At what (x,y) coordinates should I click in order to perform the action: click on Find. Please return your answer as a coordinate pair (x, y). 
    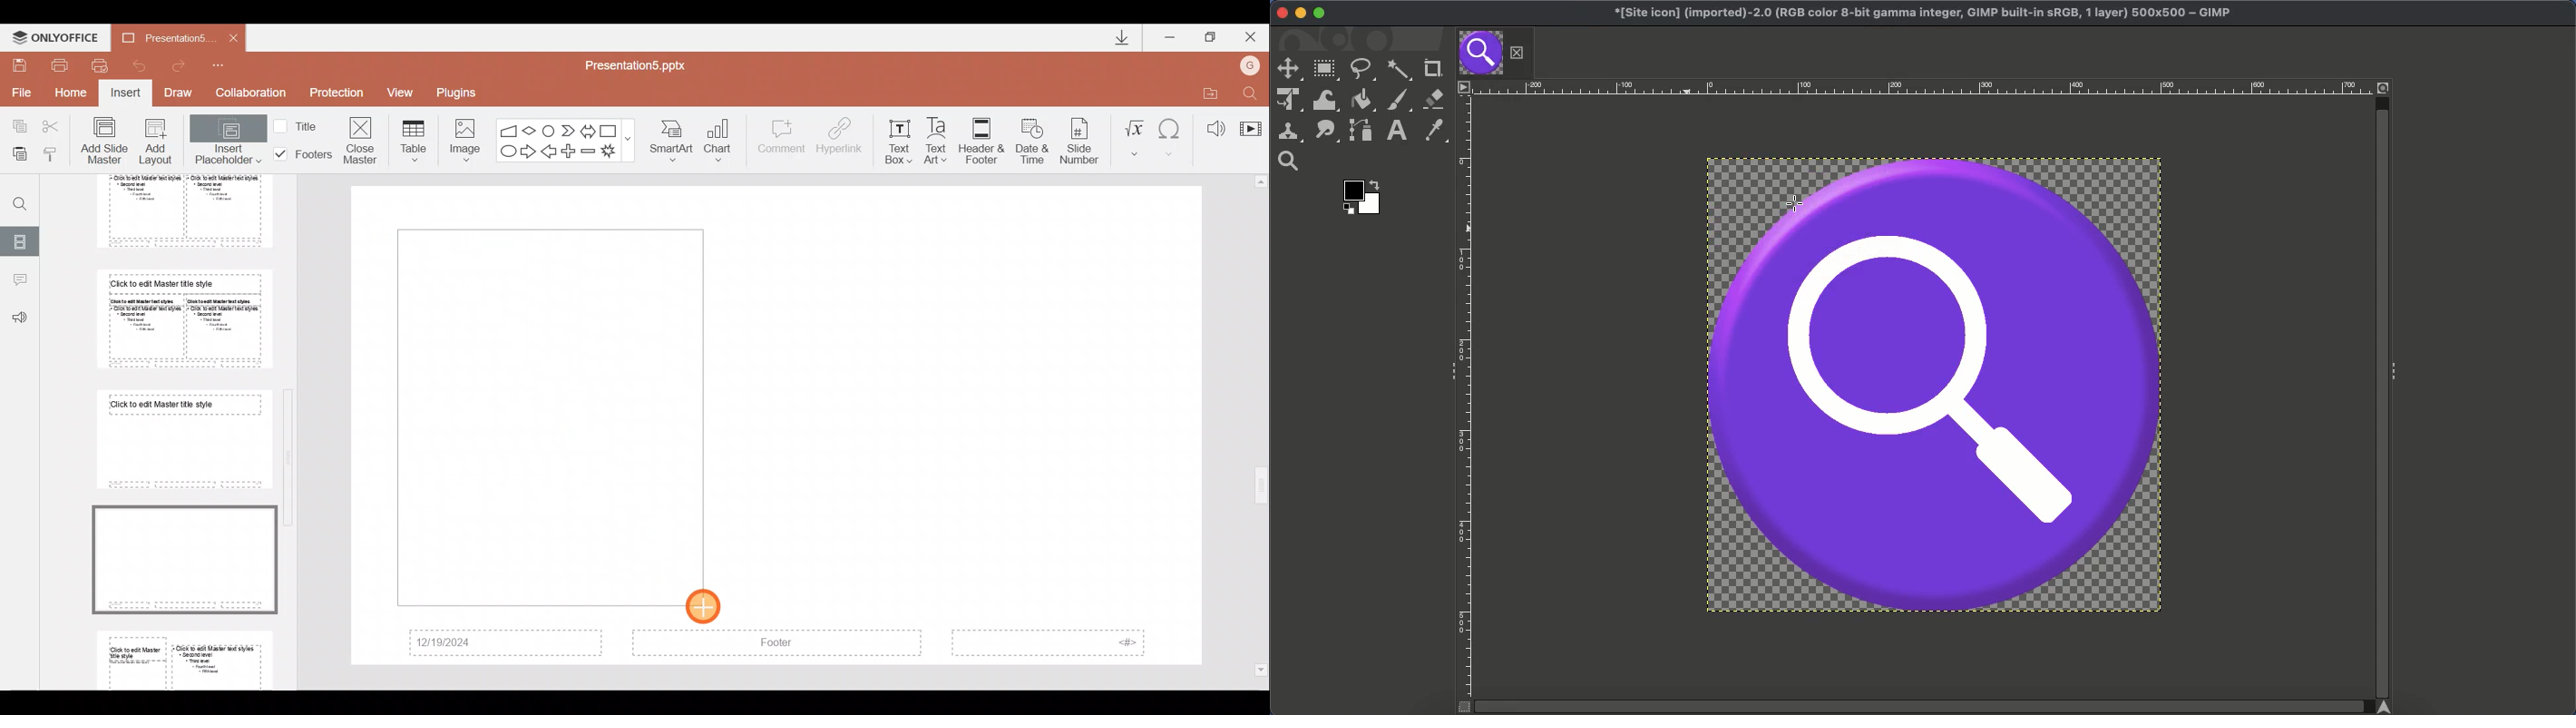
    Looking at the image, I should click on (1252, 91).